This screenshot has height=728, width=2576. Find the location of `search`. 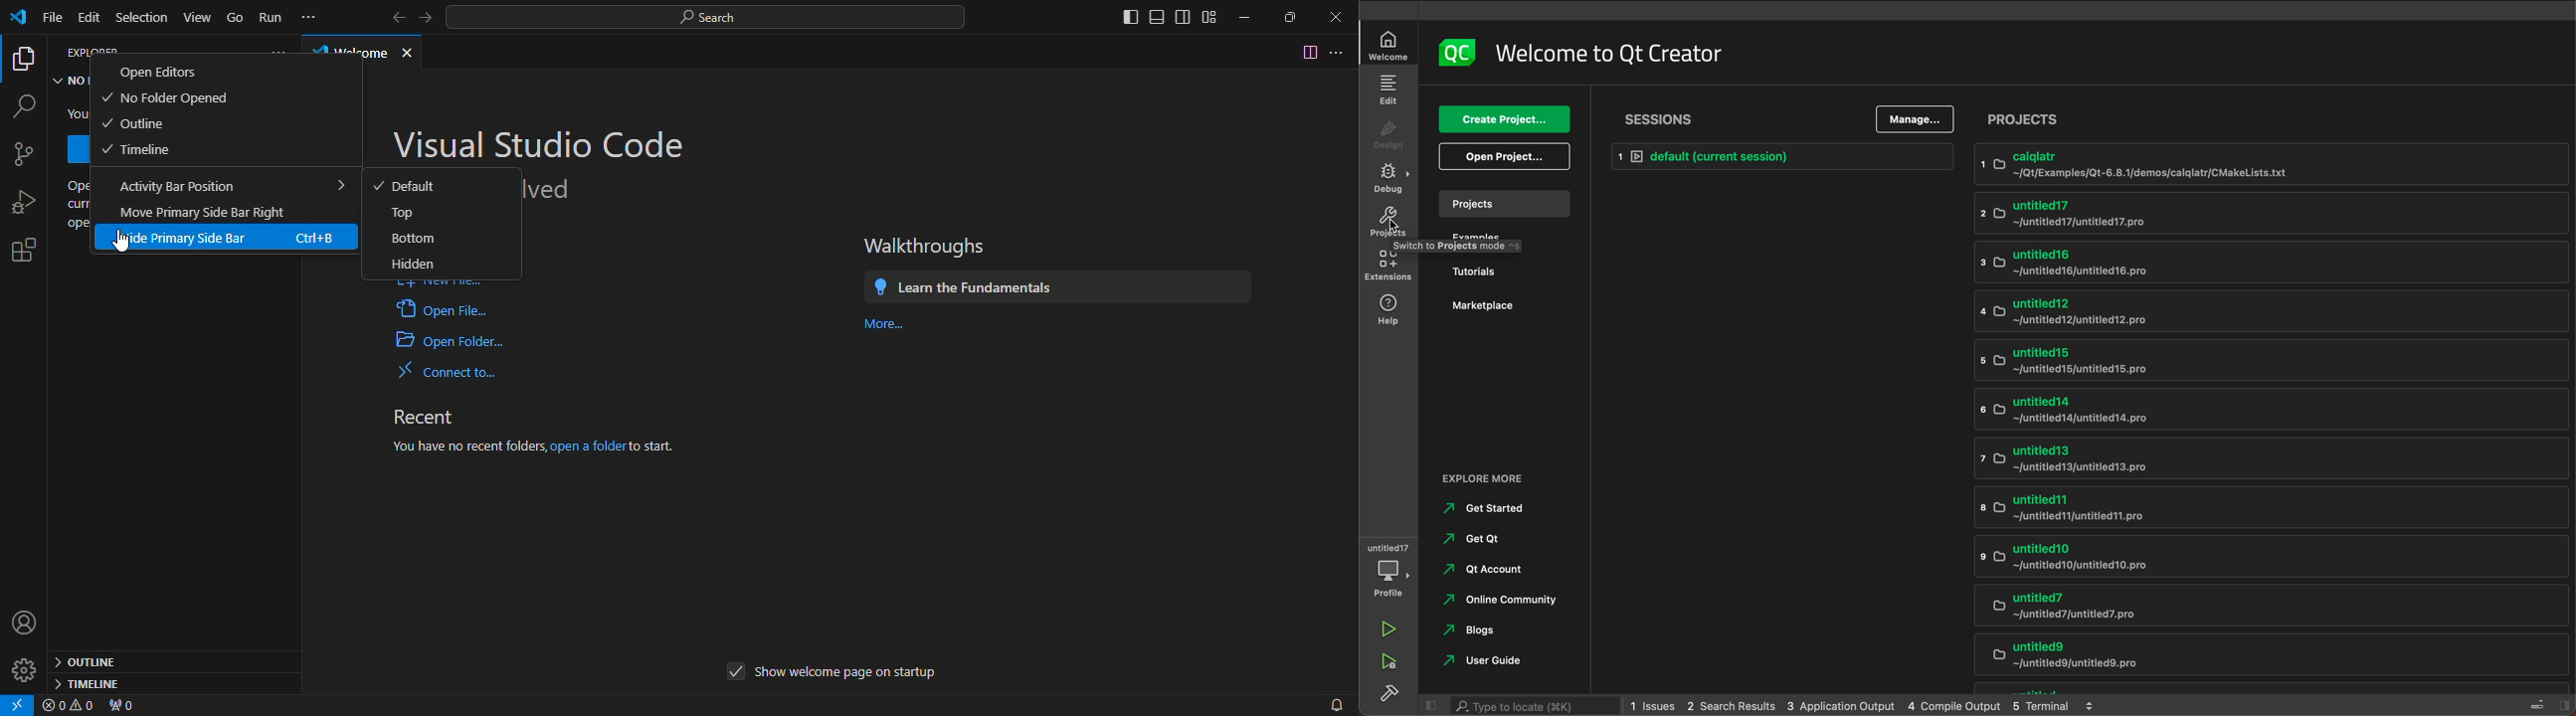

search is located at coordinates (1519, 706).